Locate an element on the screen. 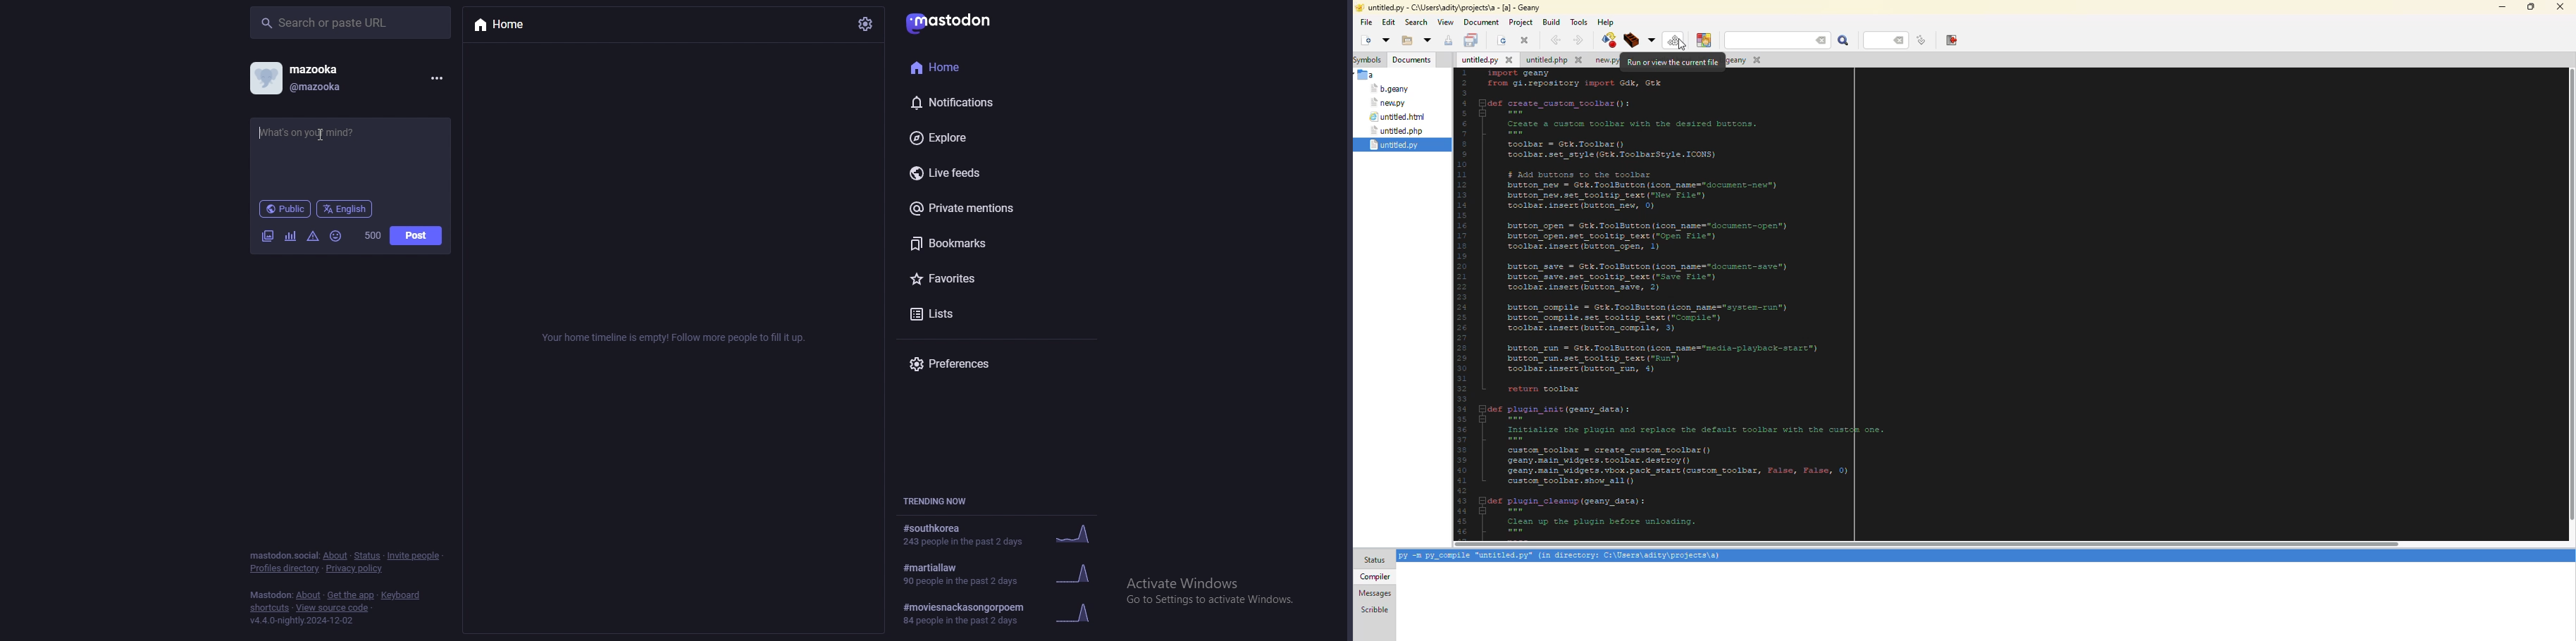 This screenshot has height=644, width=2576. open is located at coordinates (1386, 40).